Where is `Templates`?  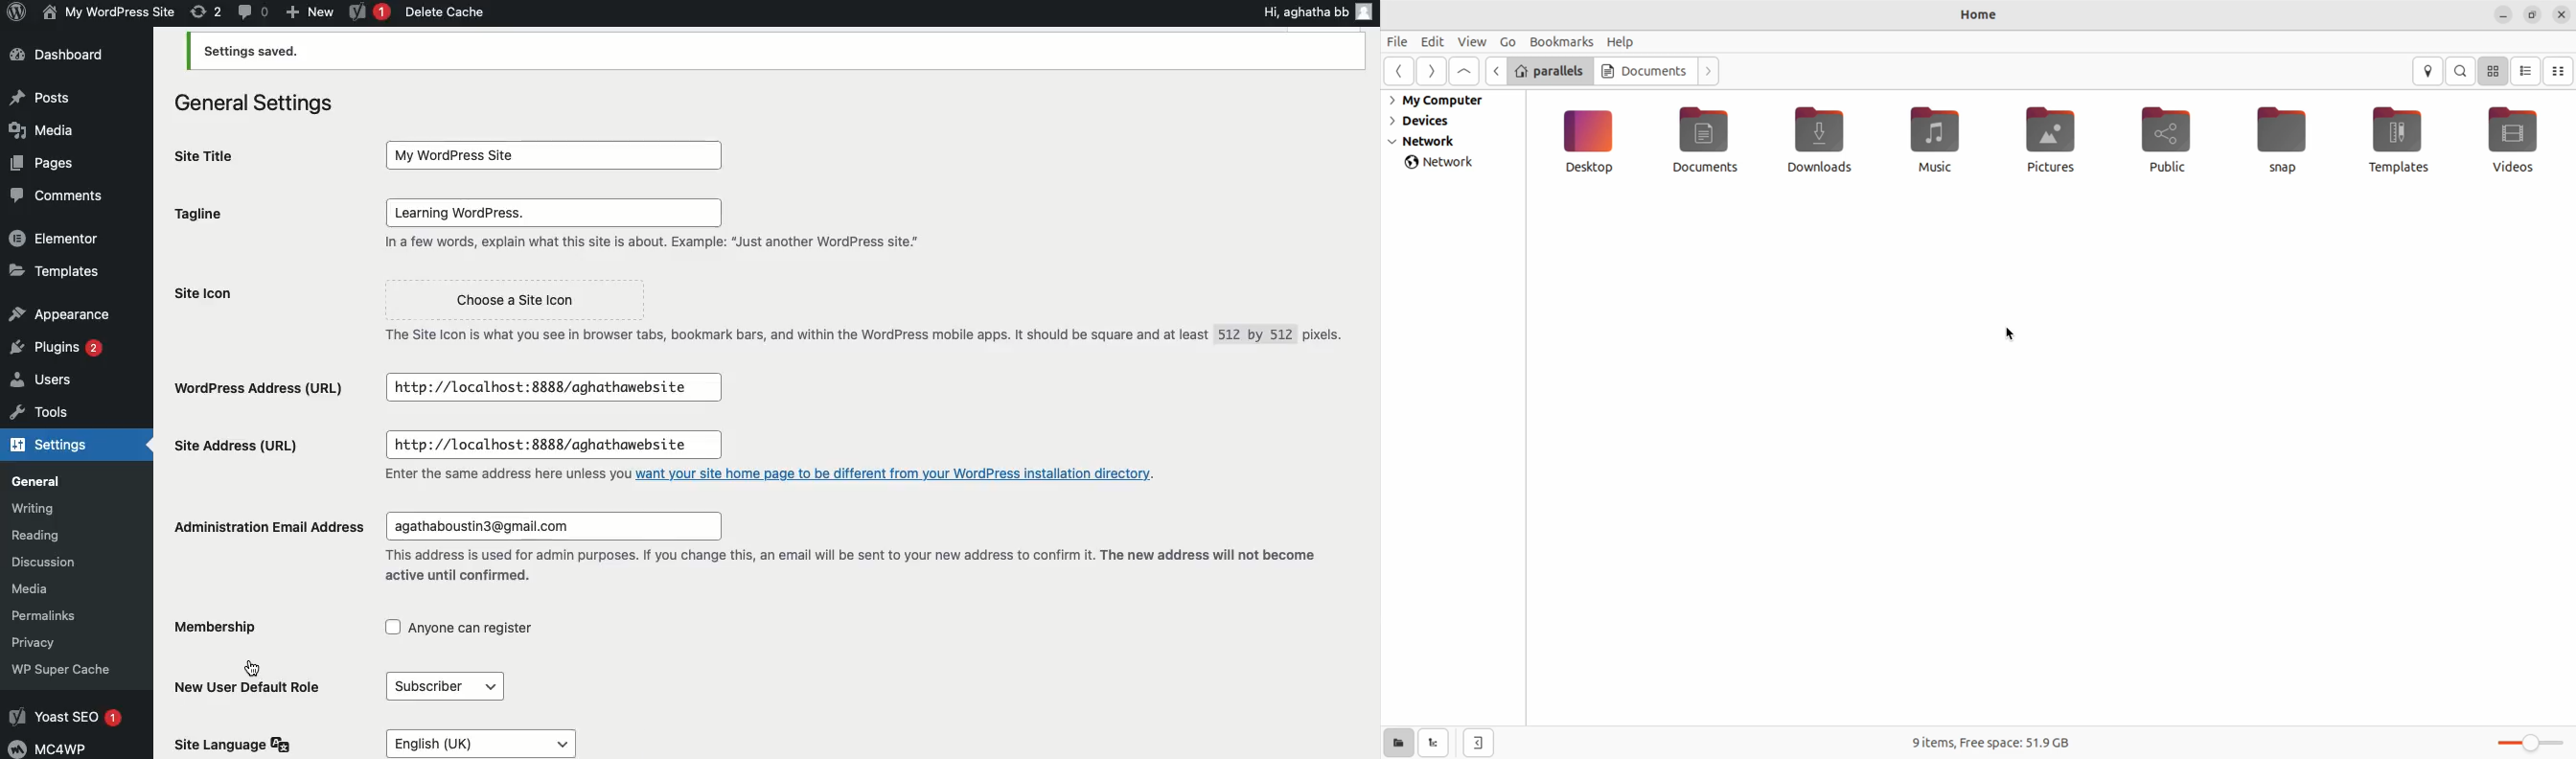 Templates is located at coordinates (57, 271).